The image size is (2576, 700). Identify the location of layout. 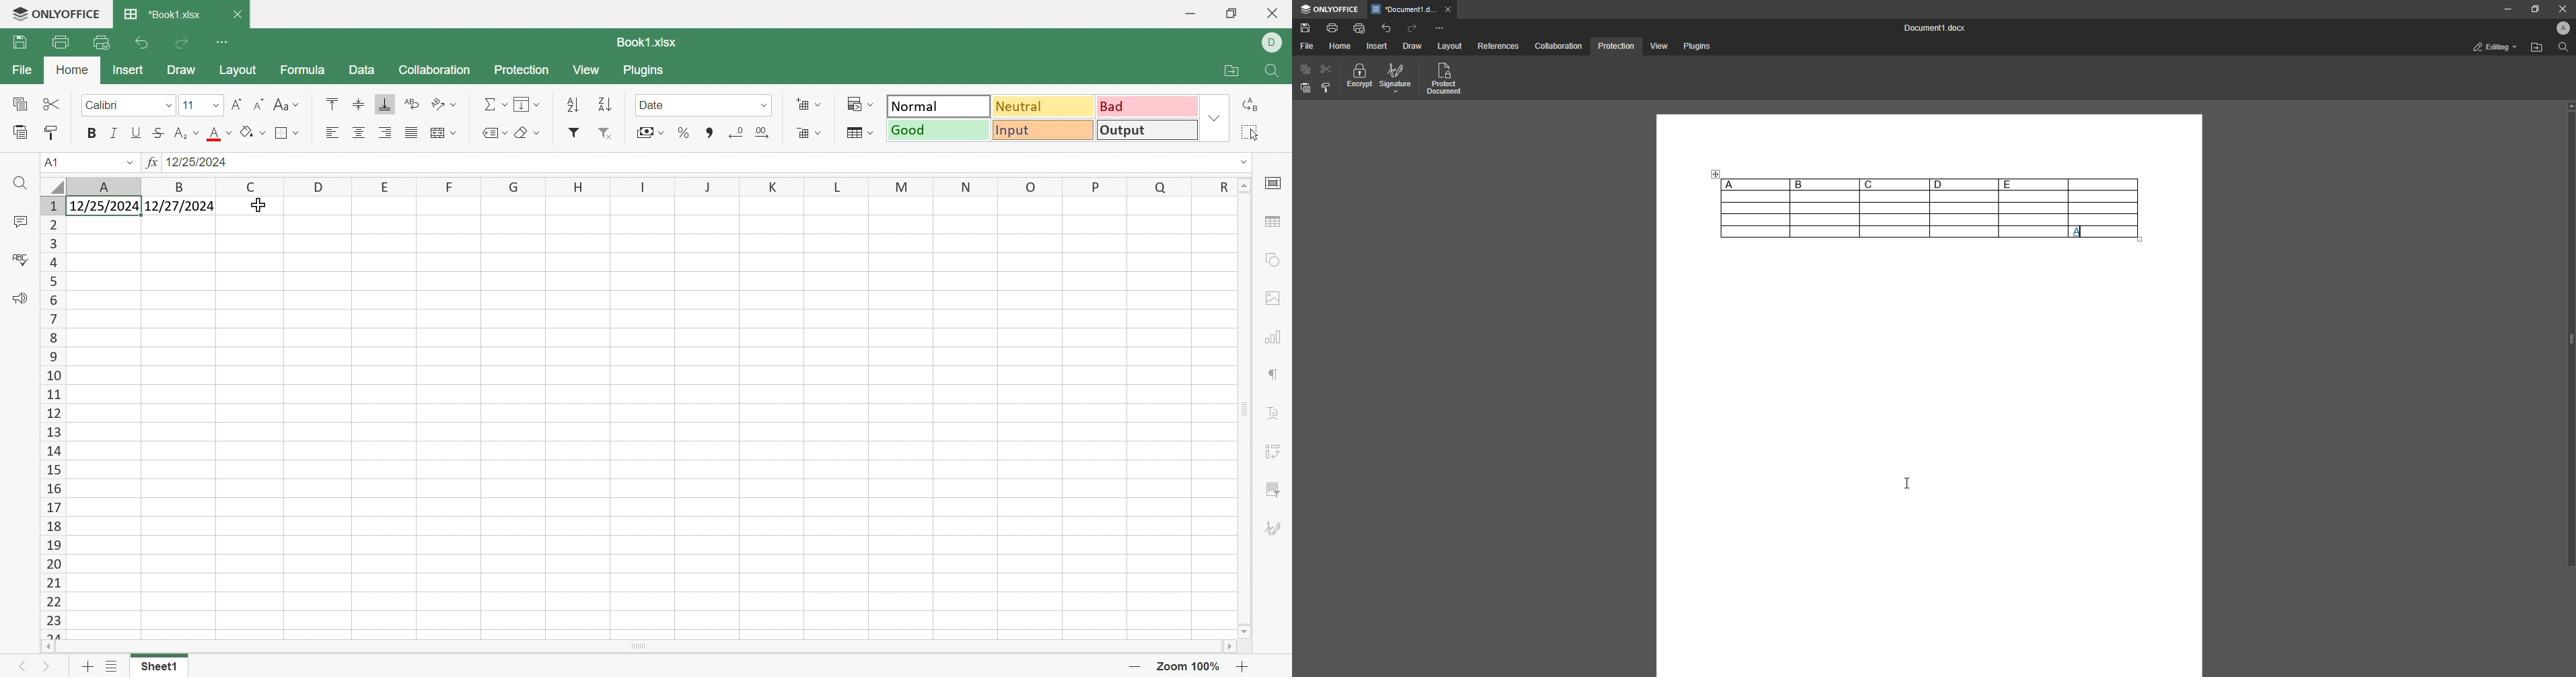
(1451, 47).